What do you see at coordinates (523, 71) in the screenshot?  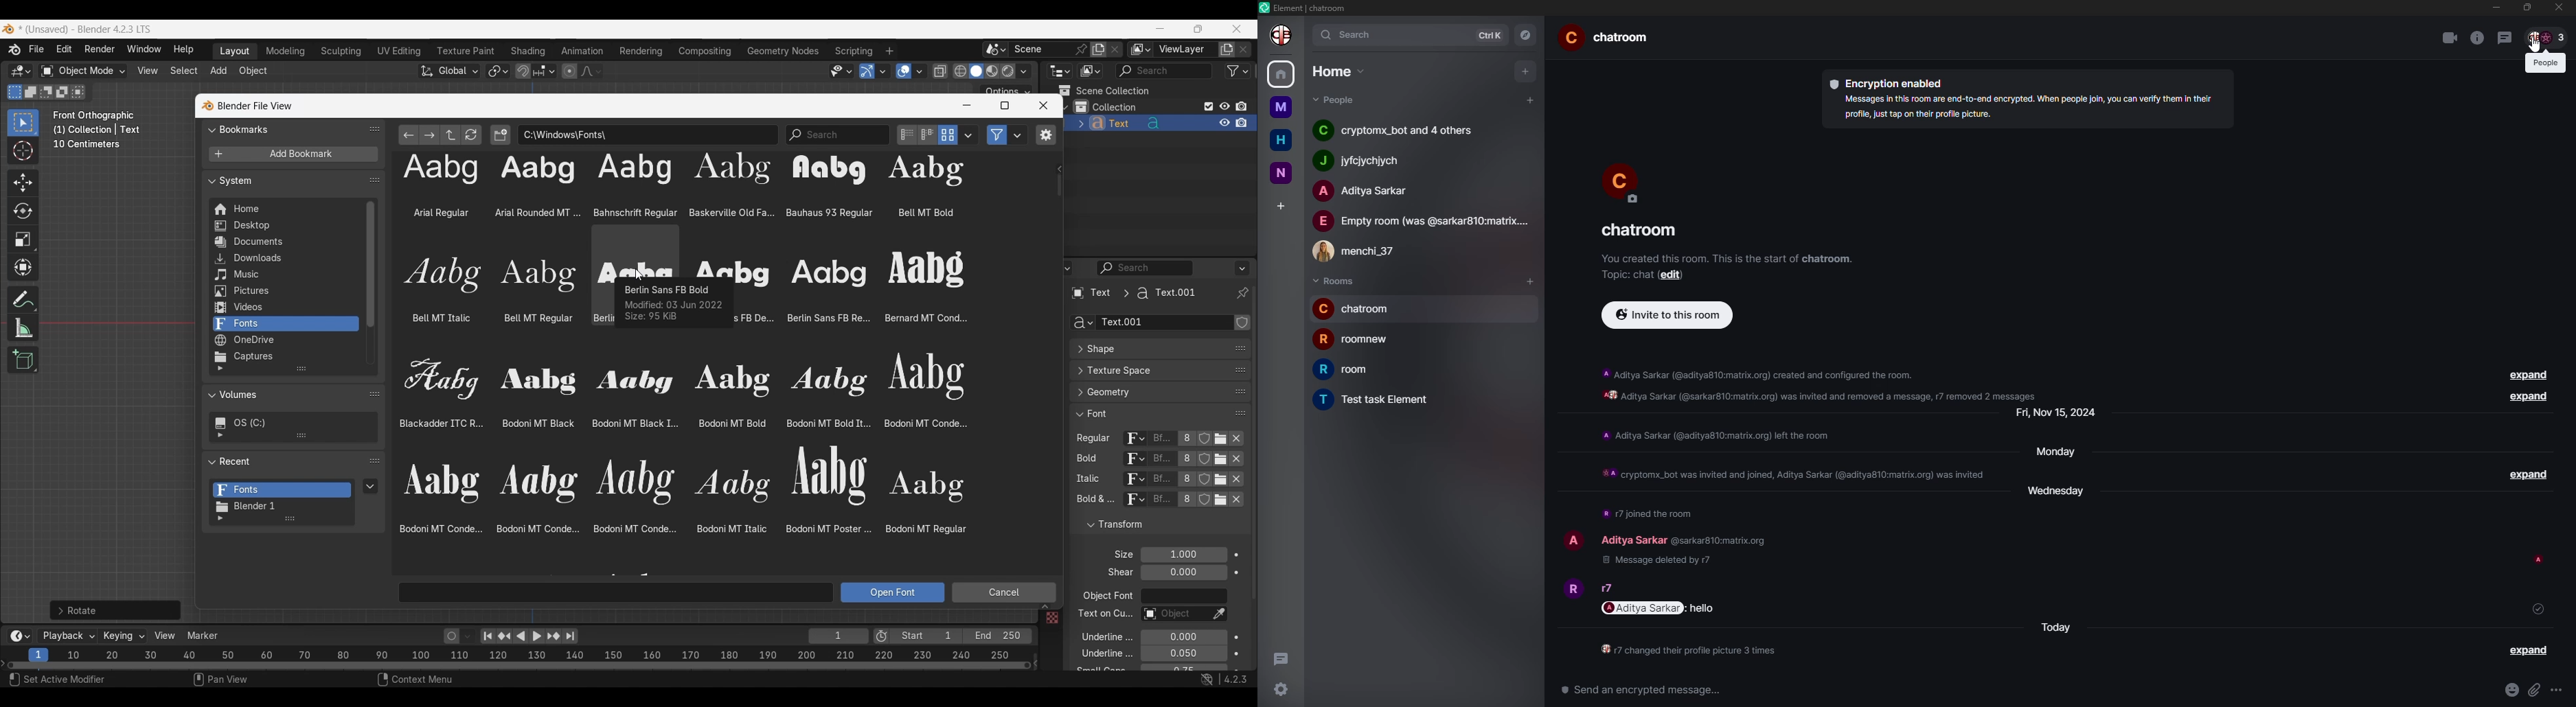 I see `Snap during transform` at bounding box center [523, 71].